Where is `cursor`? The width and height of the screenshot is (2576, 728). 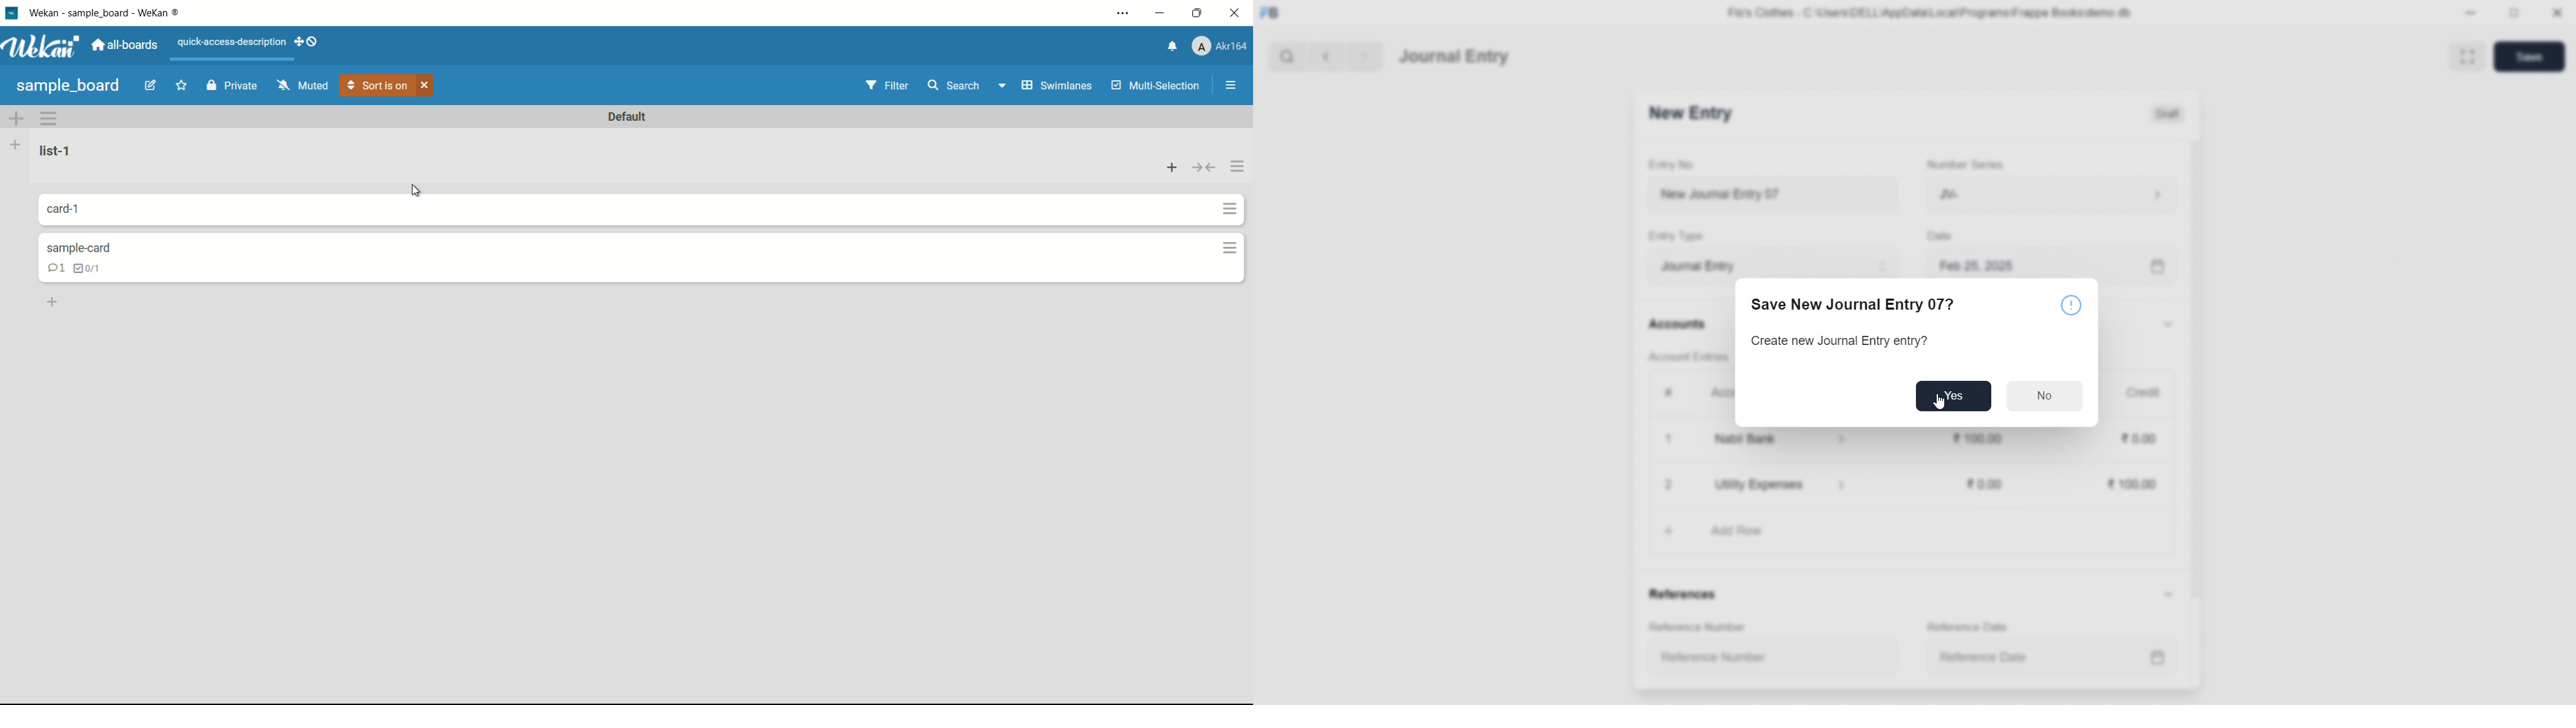 cursor is located at coordinates (1941, 407).